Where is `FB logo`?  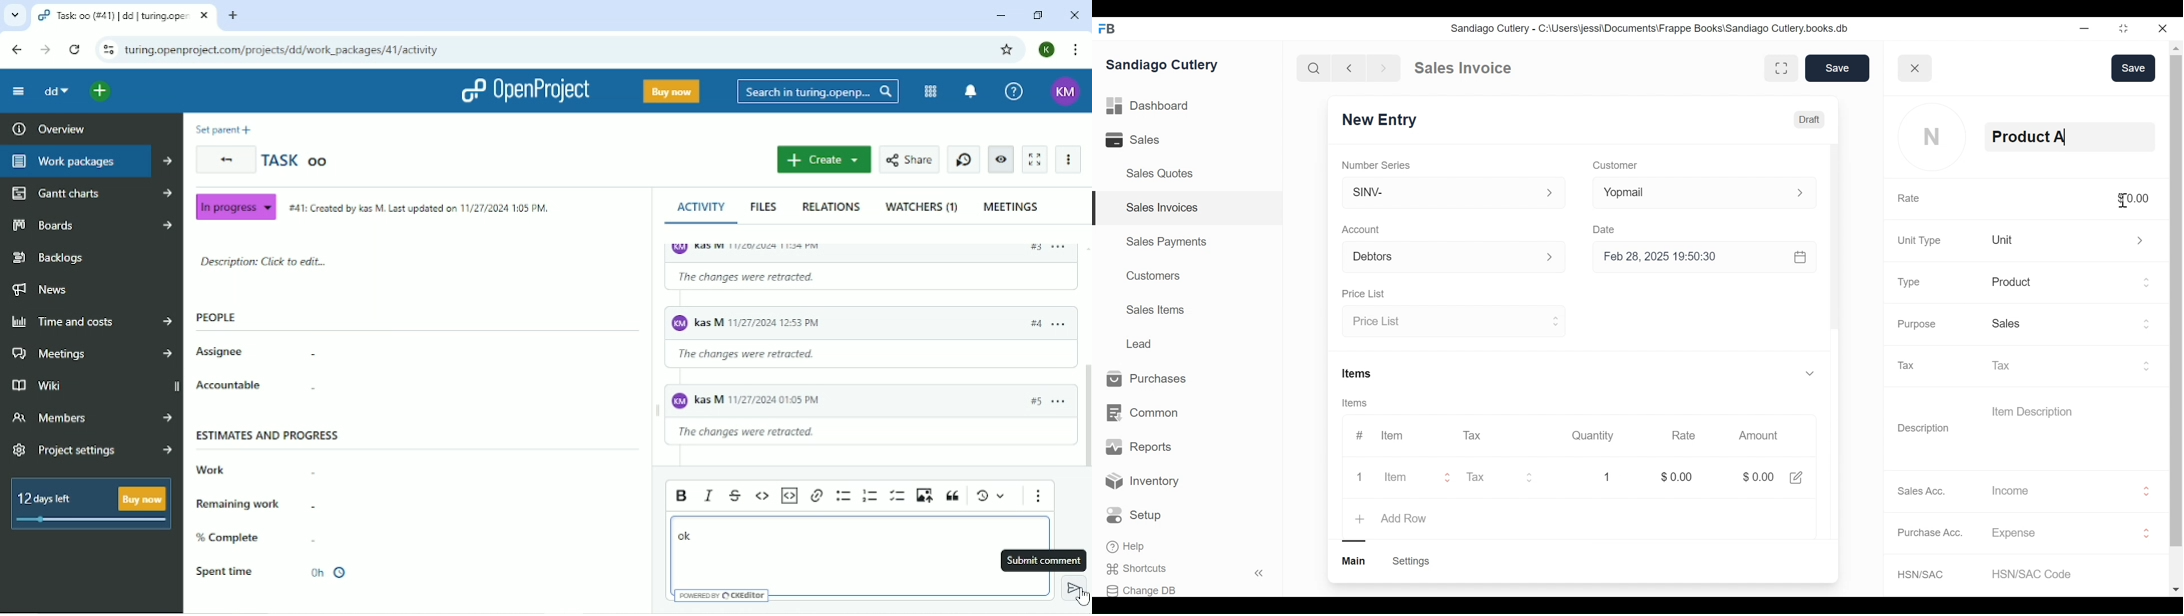 FB logo is located at coordinates (1107, 28).